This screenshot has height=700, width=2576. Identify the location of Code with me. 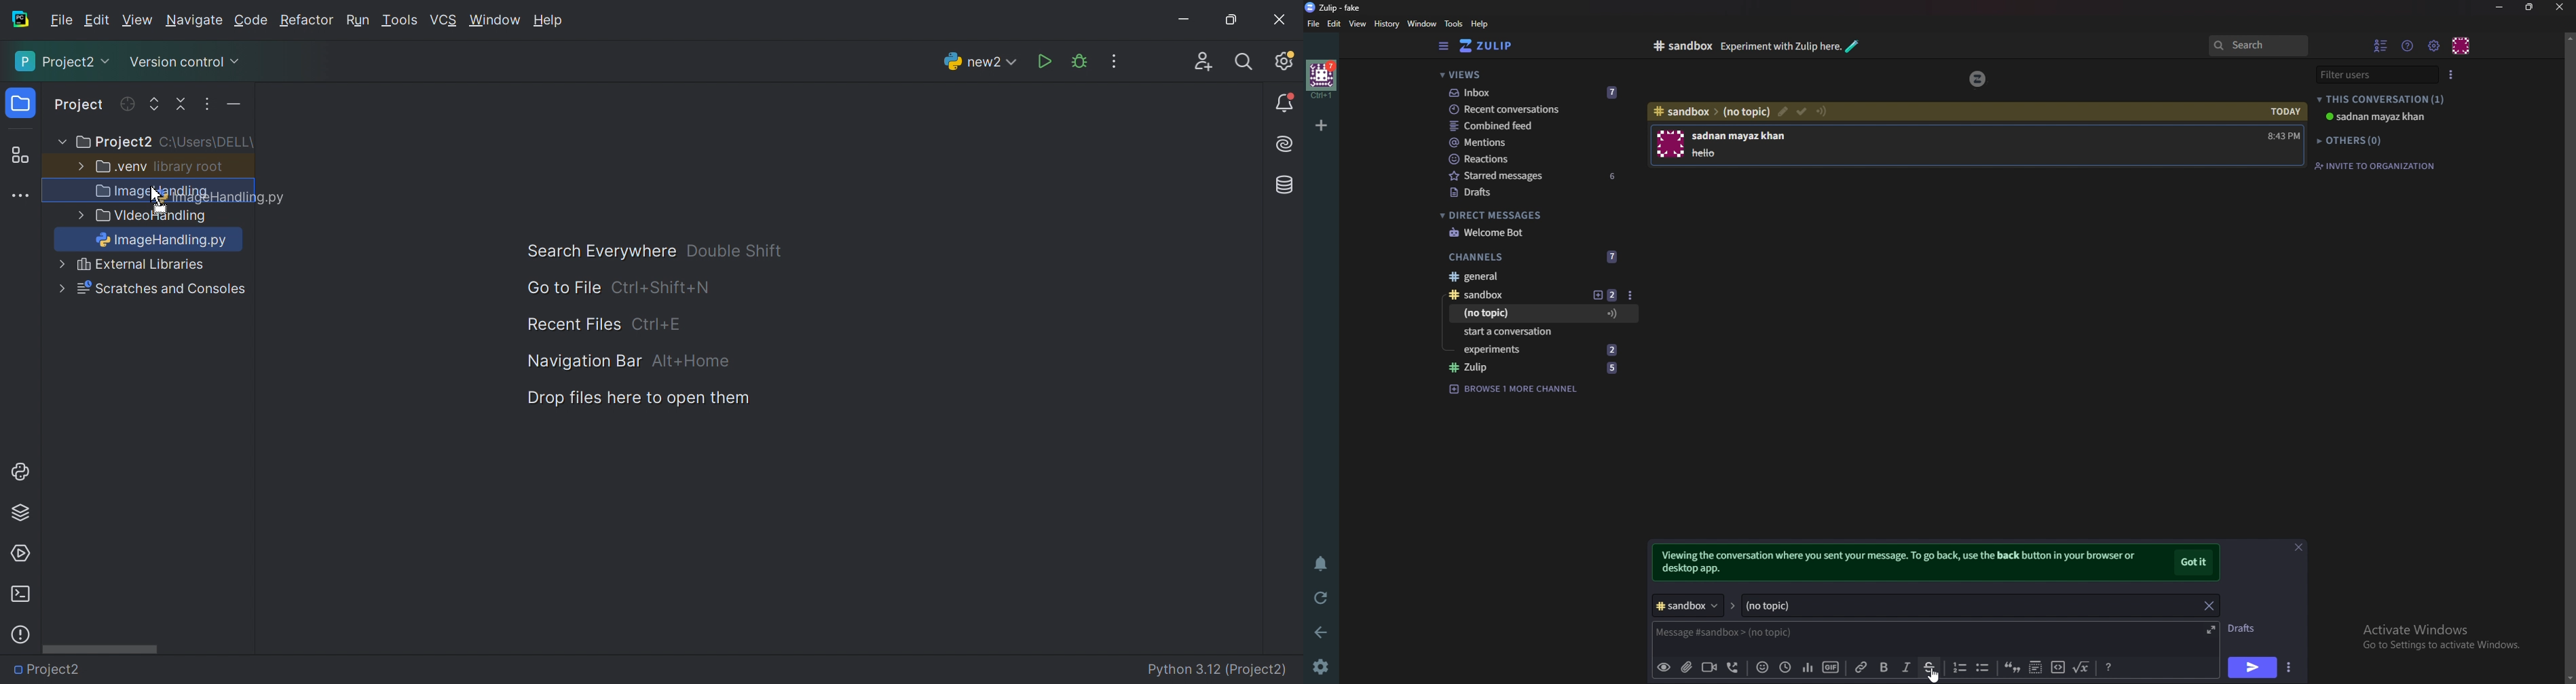
(1203, 64).